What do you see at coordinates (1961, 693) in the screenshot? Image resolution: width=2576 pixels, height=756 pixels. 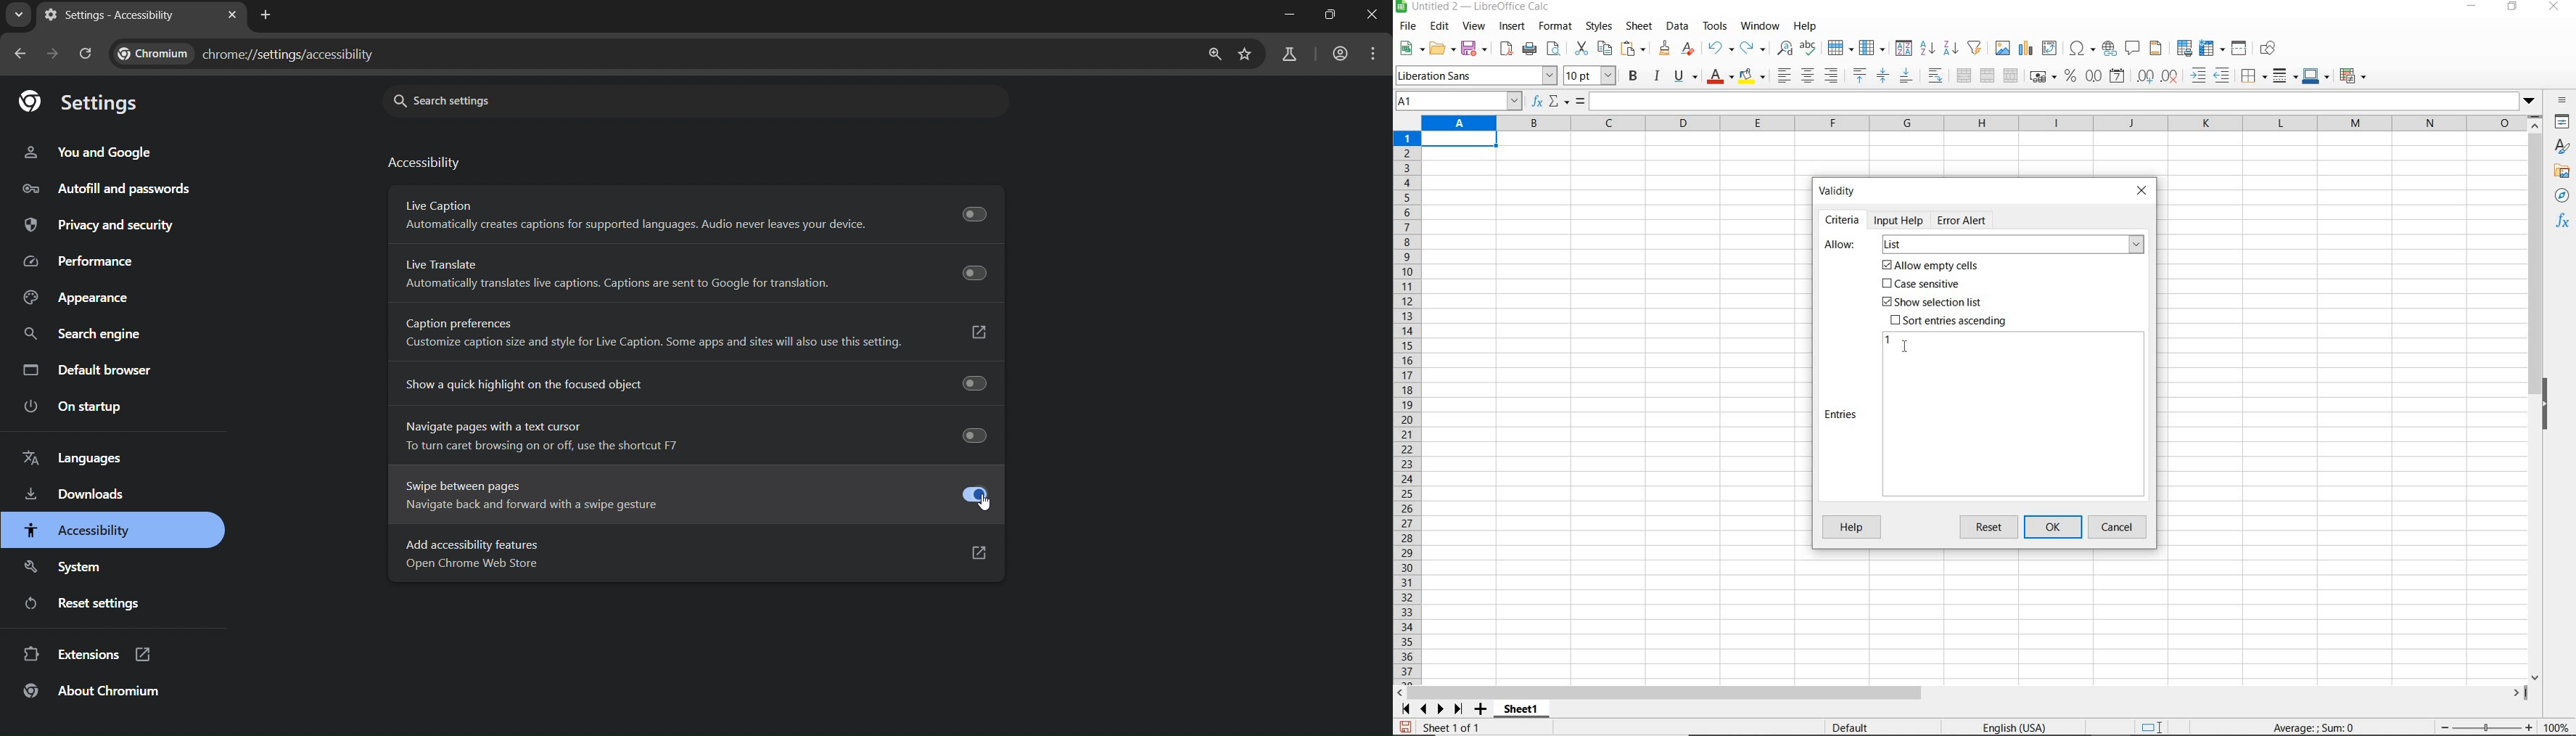 I see `scrollbar` at bounding box center [1961, 693].